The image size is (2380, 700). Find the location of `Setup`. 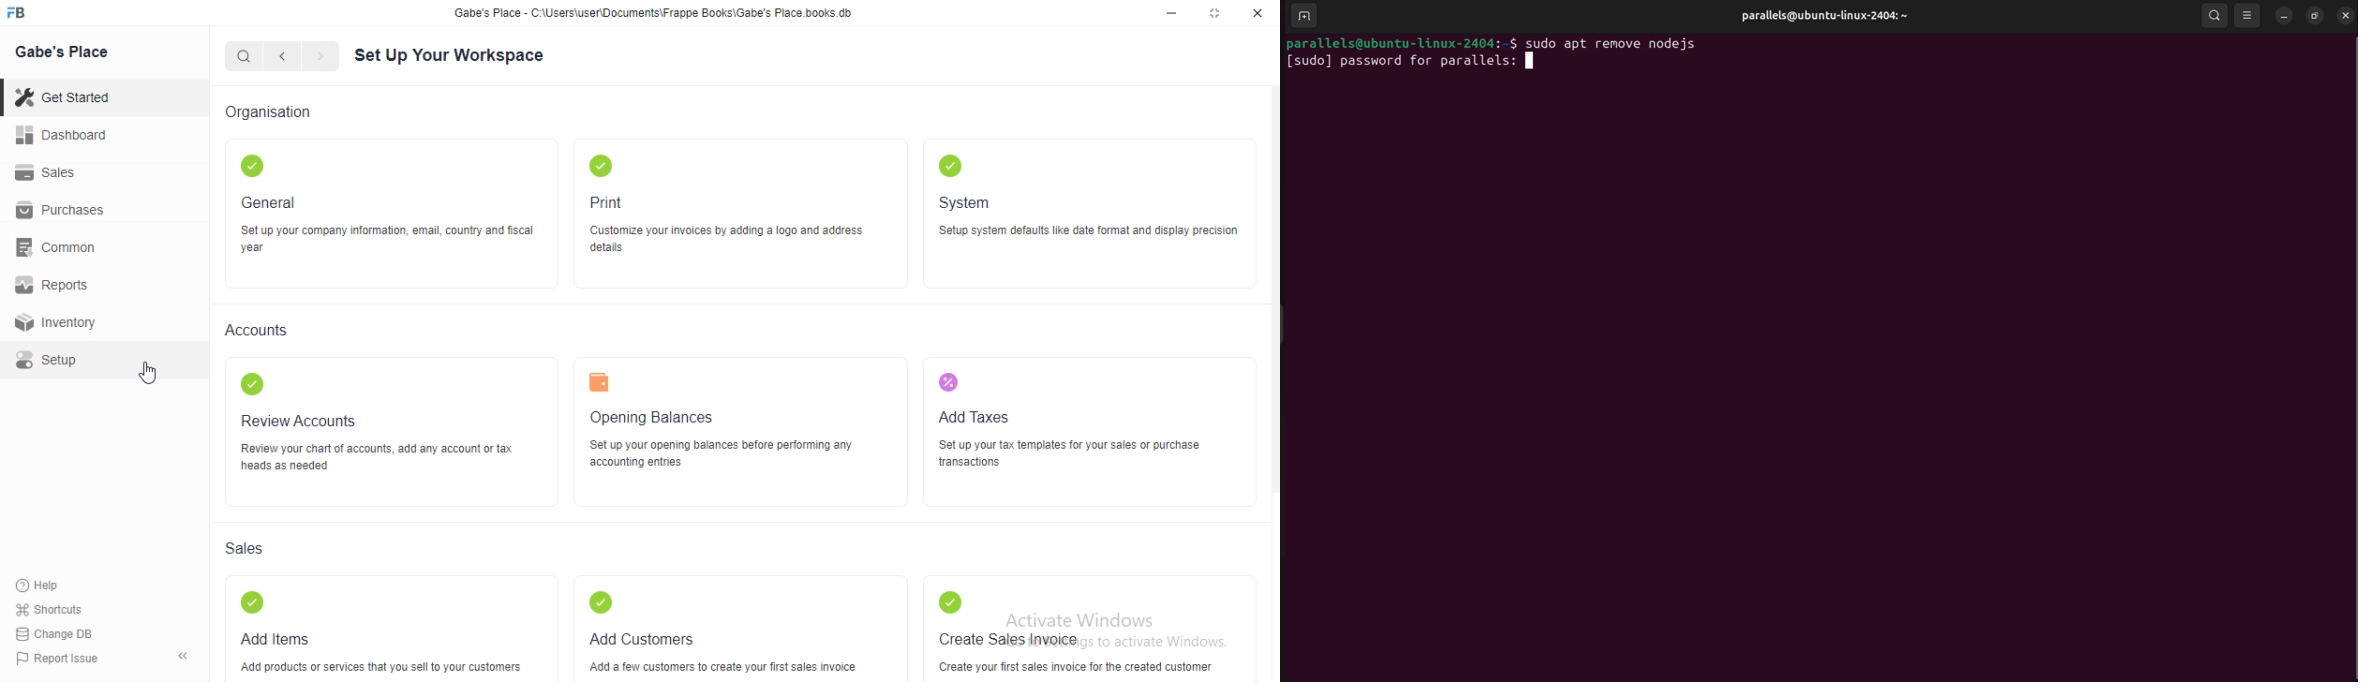

Setup is located at coordinates (68, 360).